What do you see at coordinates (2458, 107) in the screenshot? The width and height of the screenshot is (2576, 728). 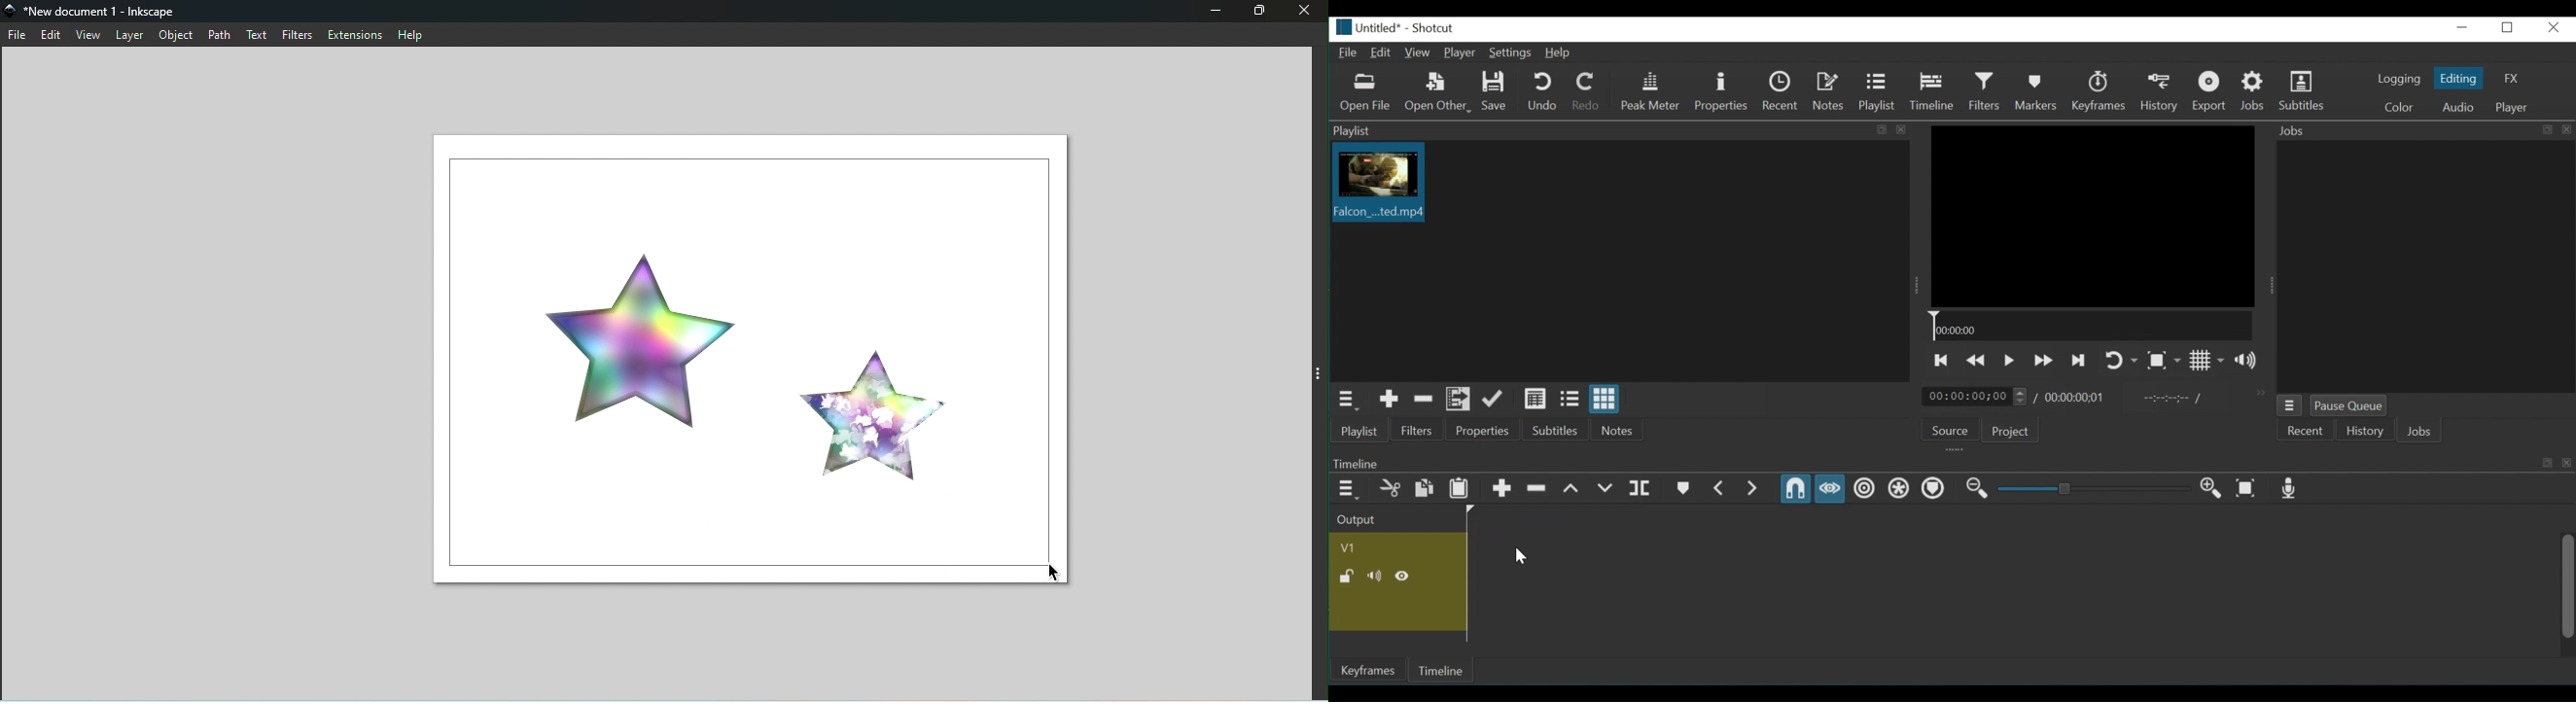 I see `Audio` at bounding box center [2458, 107].